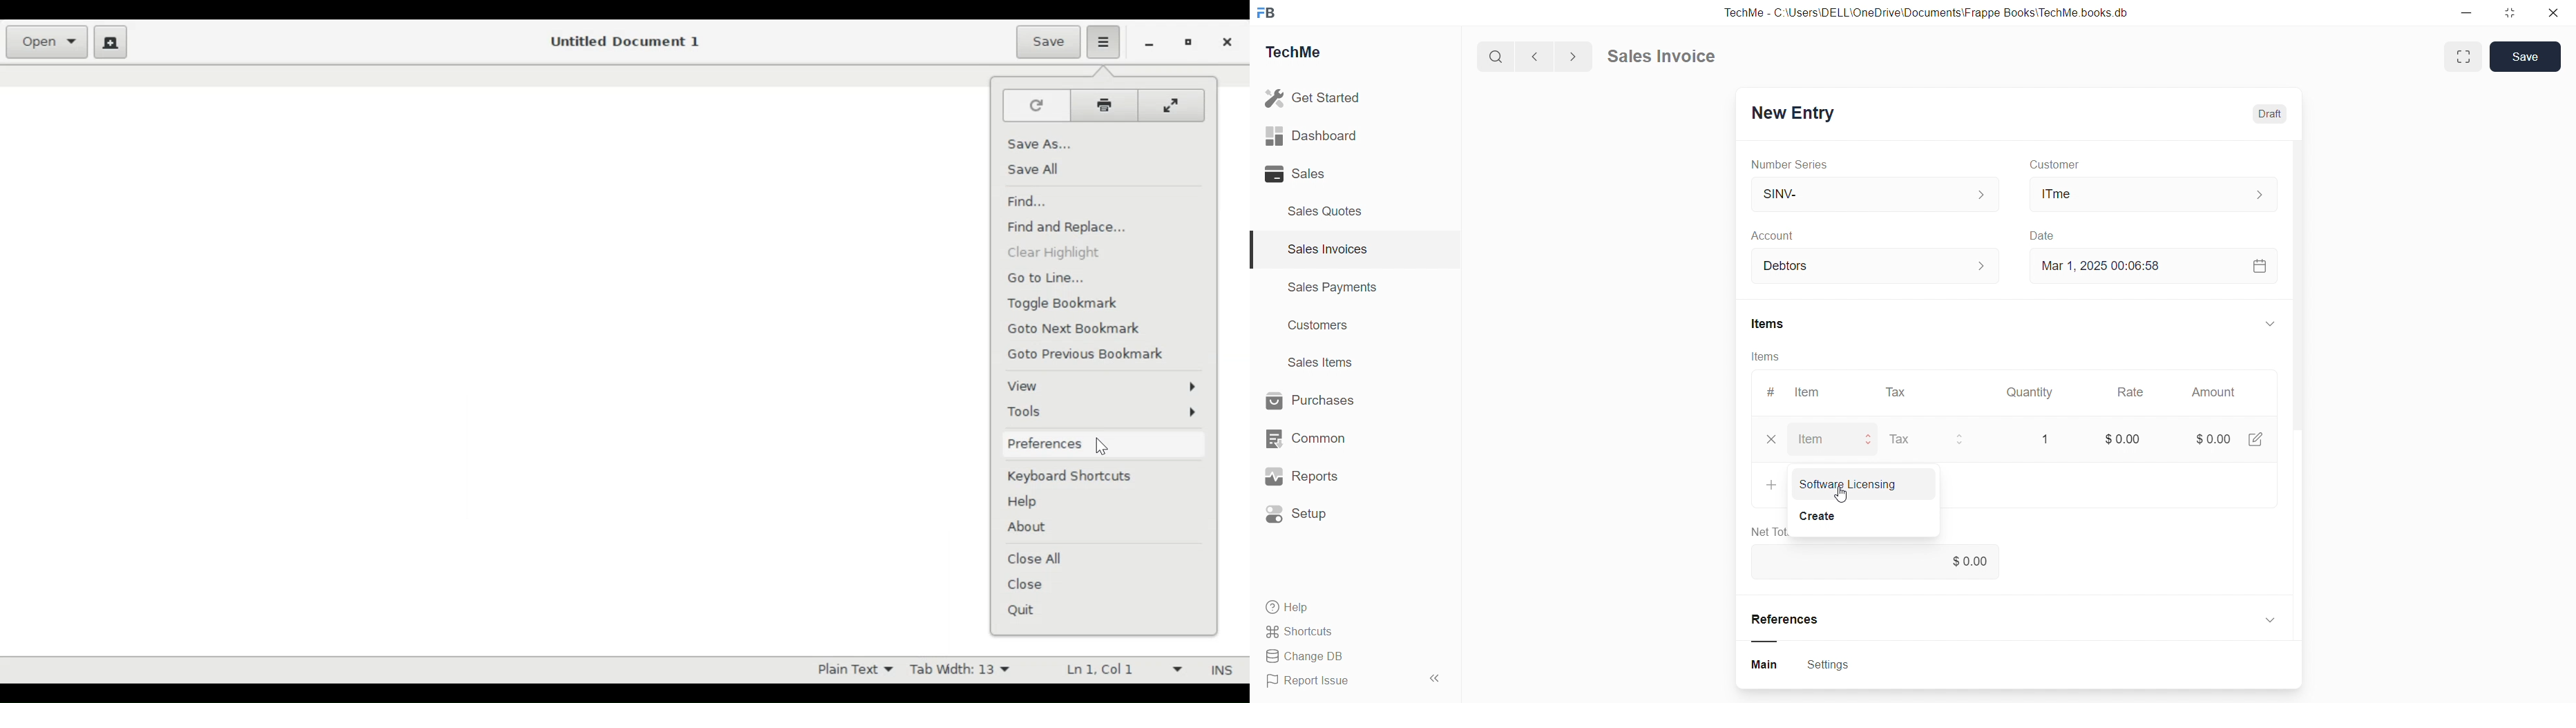 Image resolution: width=2576 pixels, height=728 pixels. Describe the element at coordinates (1298, 173) in the screenshot. I see `8 Sales` at that location.